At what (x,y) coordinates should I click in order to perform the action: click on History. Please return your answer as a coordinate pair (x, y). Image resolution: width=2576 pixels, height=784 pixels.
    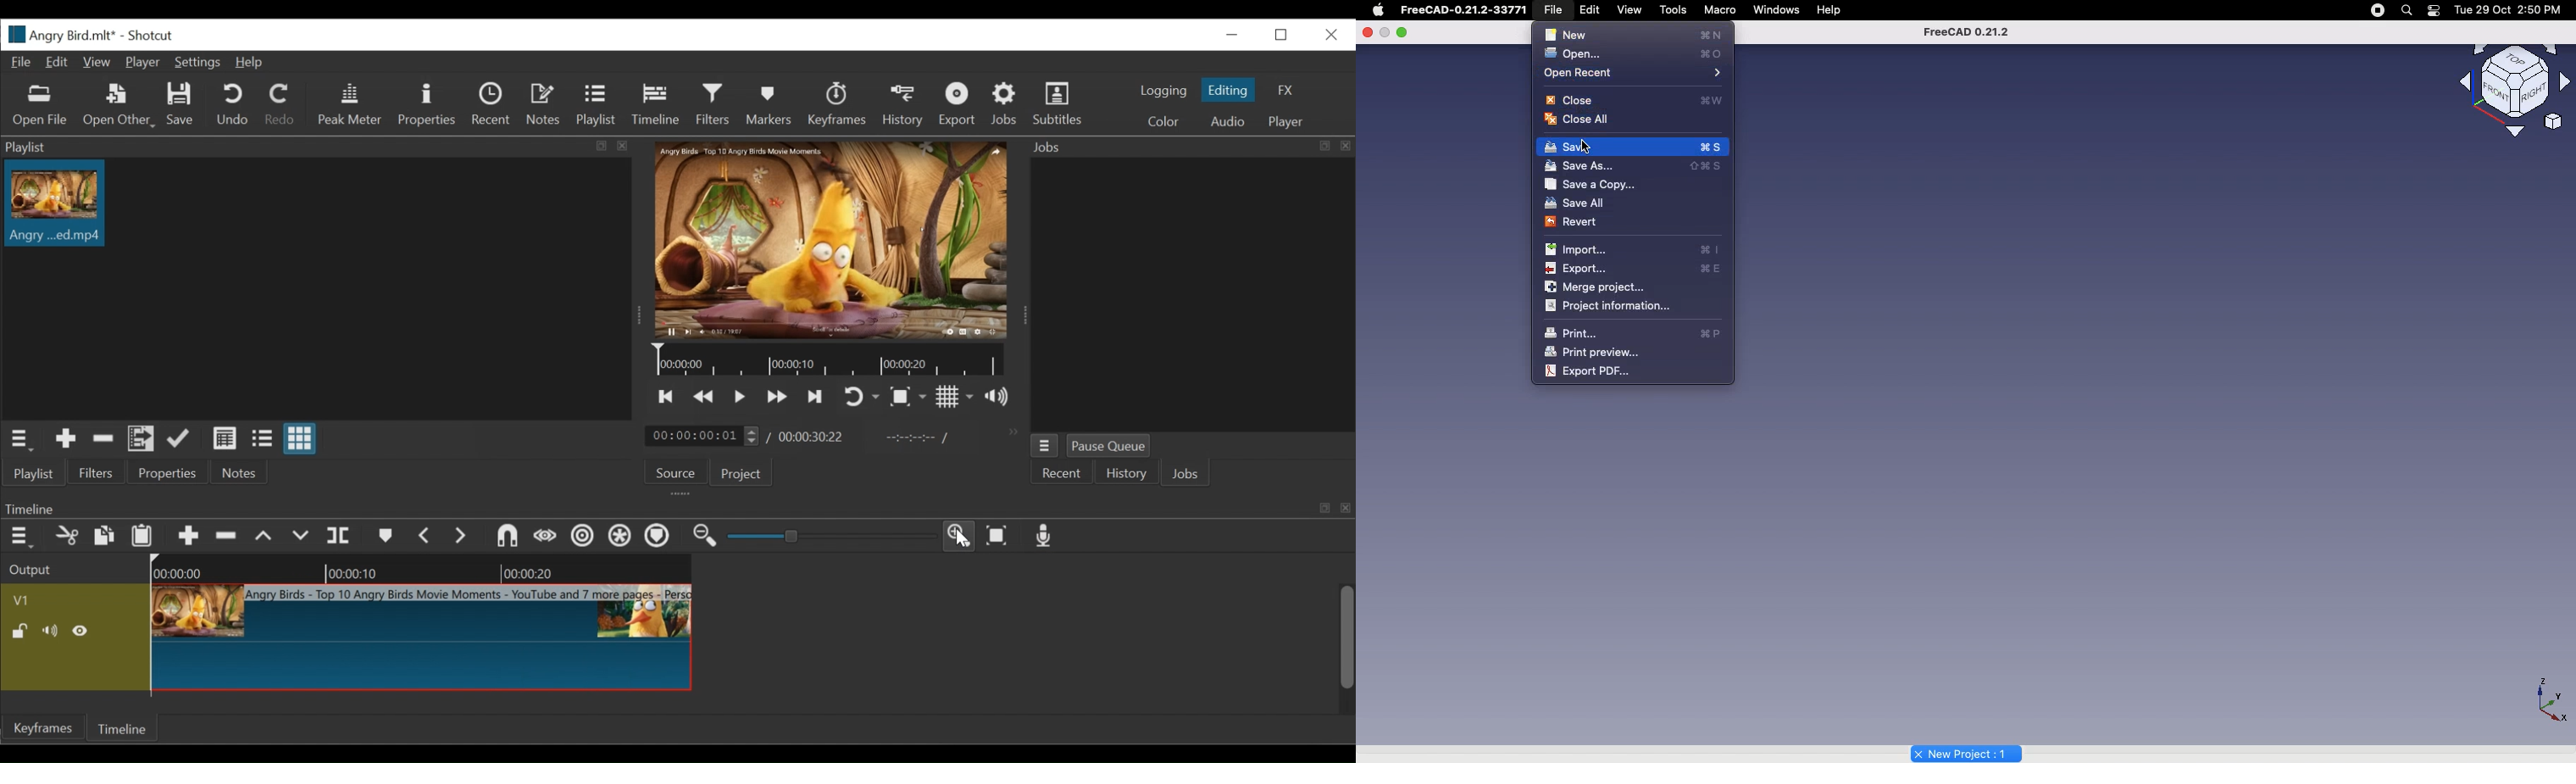
    Looking at the image, I should click on (904, 105).